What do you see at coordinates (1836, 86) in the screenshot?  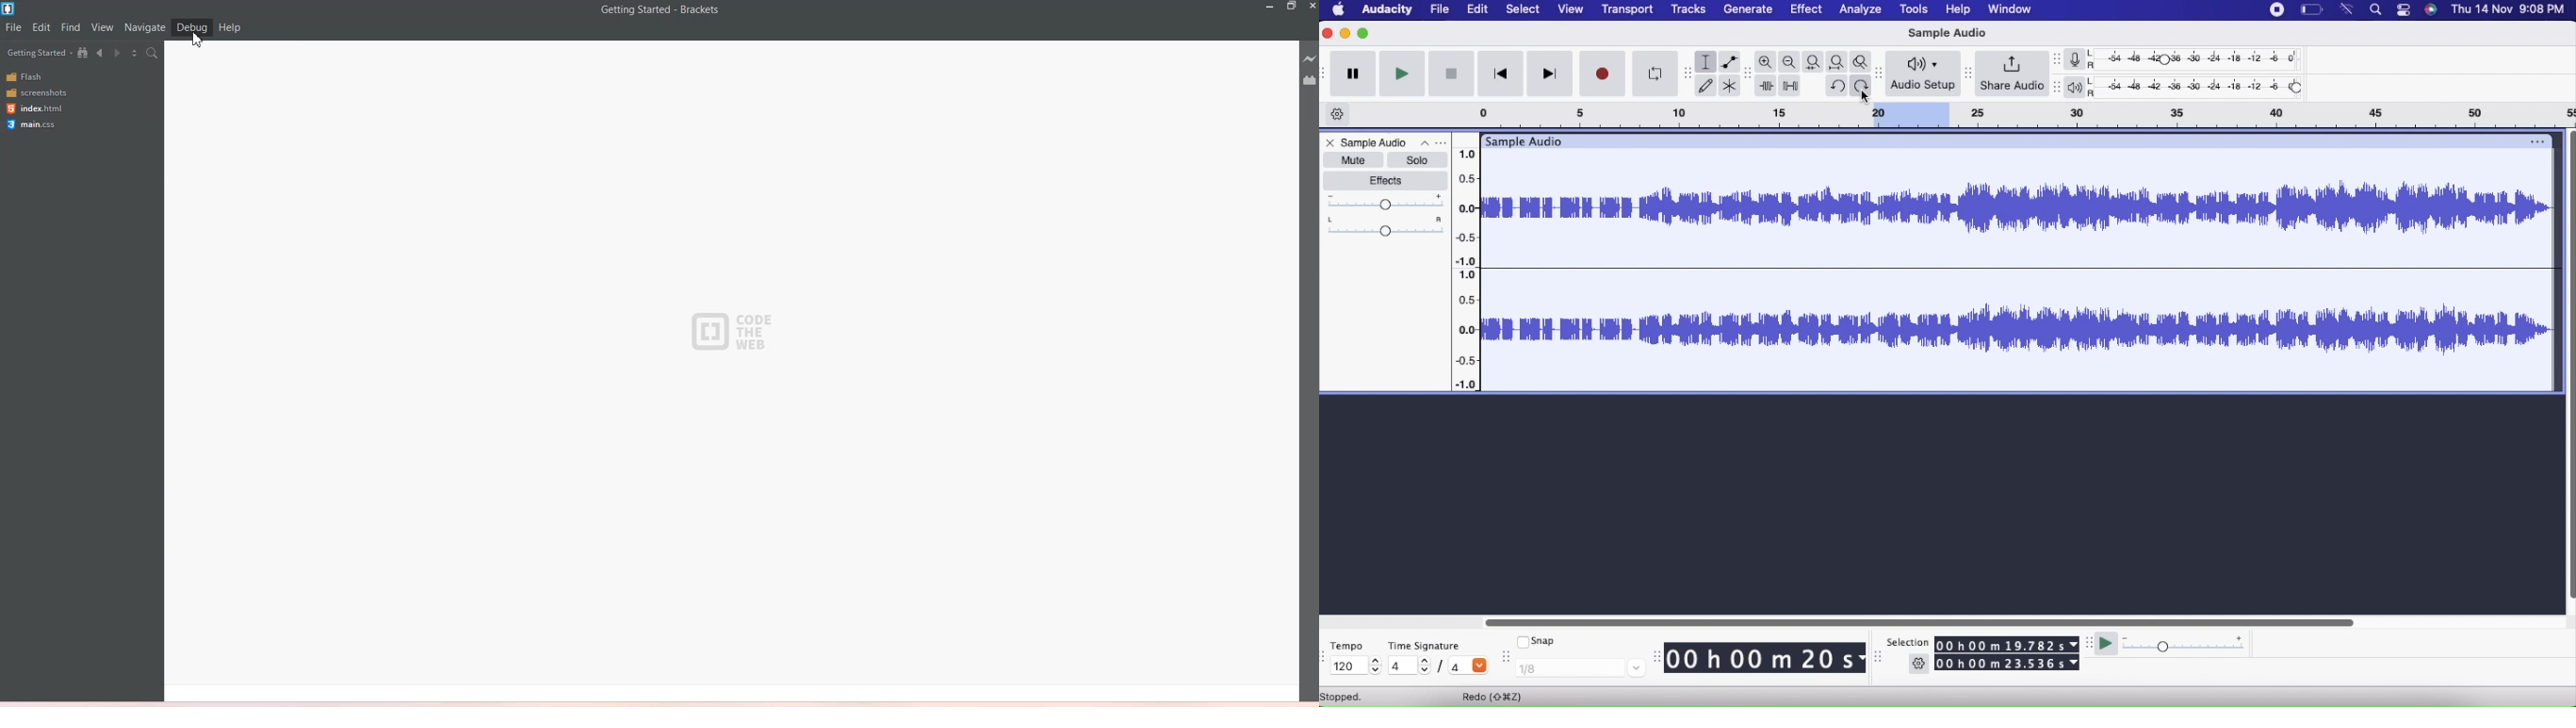 I see `Undo` at bounding box center [1836, 86].